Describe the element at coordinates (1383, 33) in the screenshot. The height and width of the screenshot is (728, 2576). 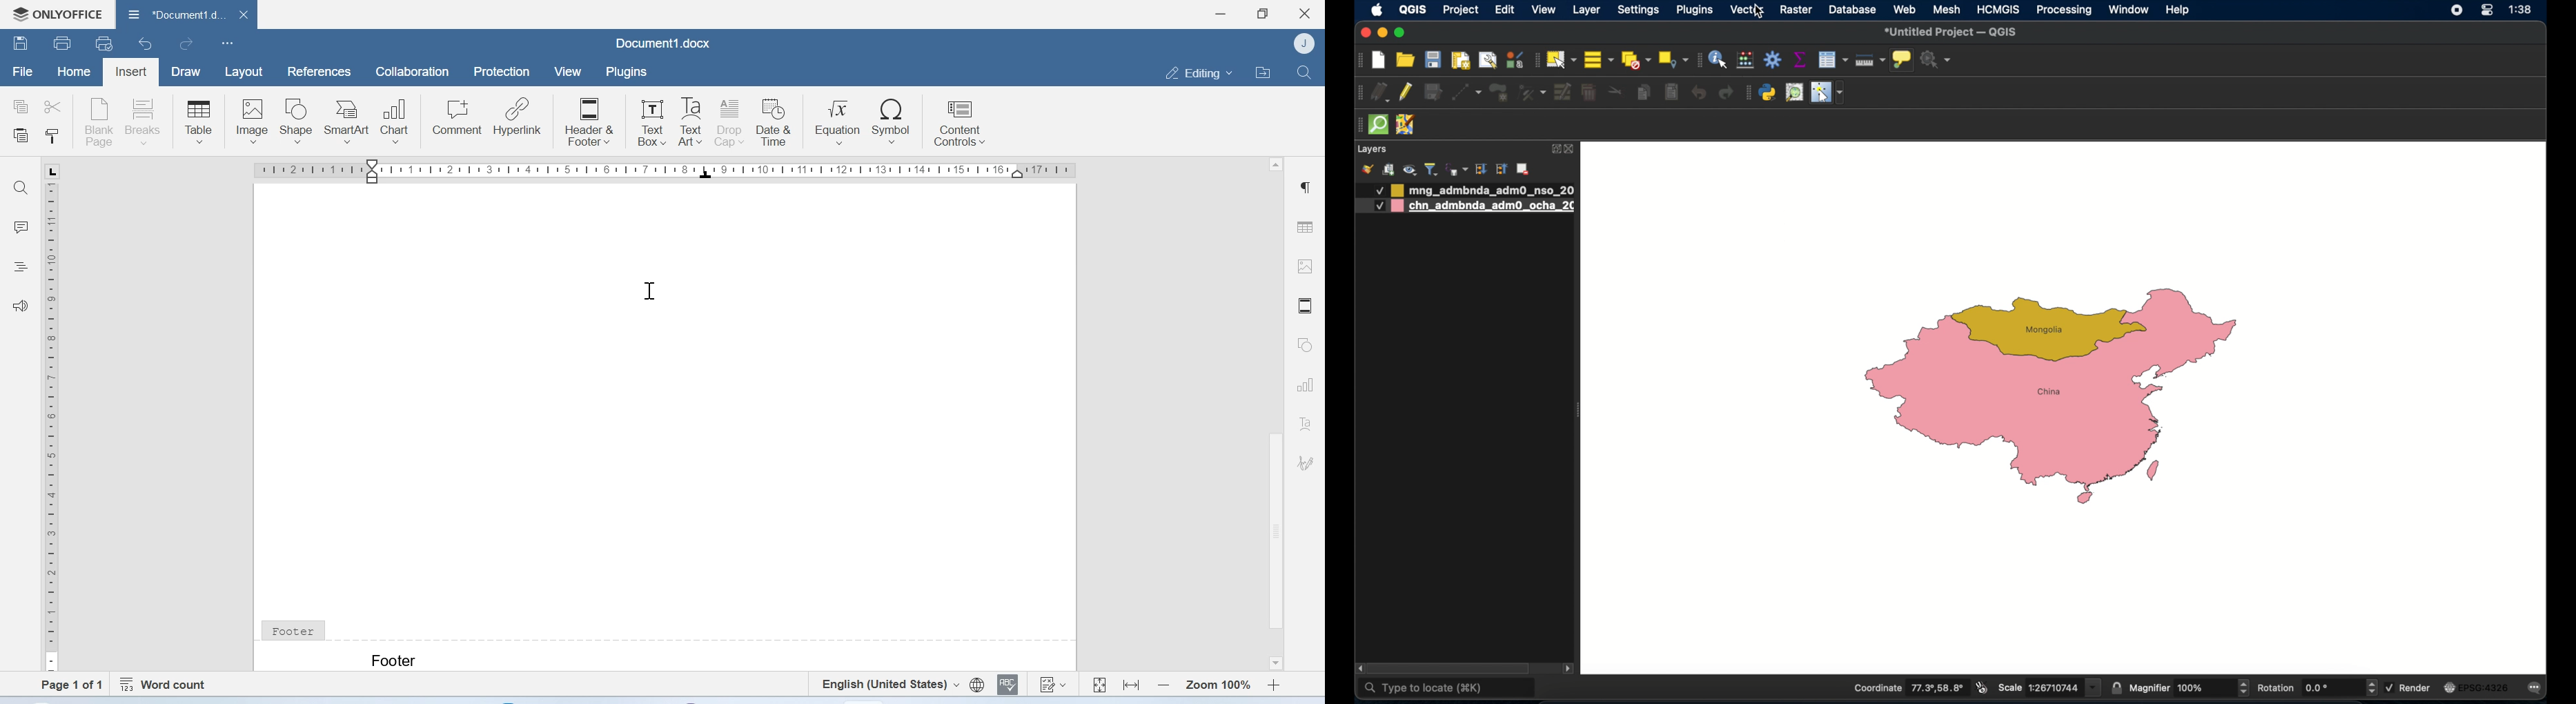
I see `minimize` at that location.